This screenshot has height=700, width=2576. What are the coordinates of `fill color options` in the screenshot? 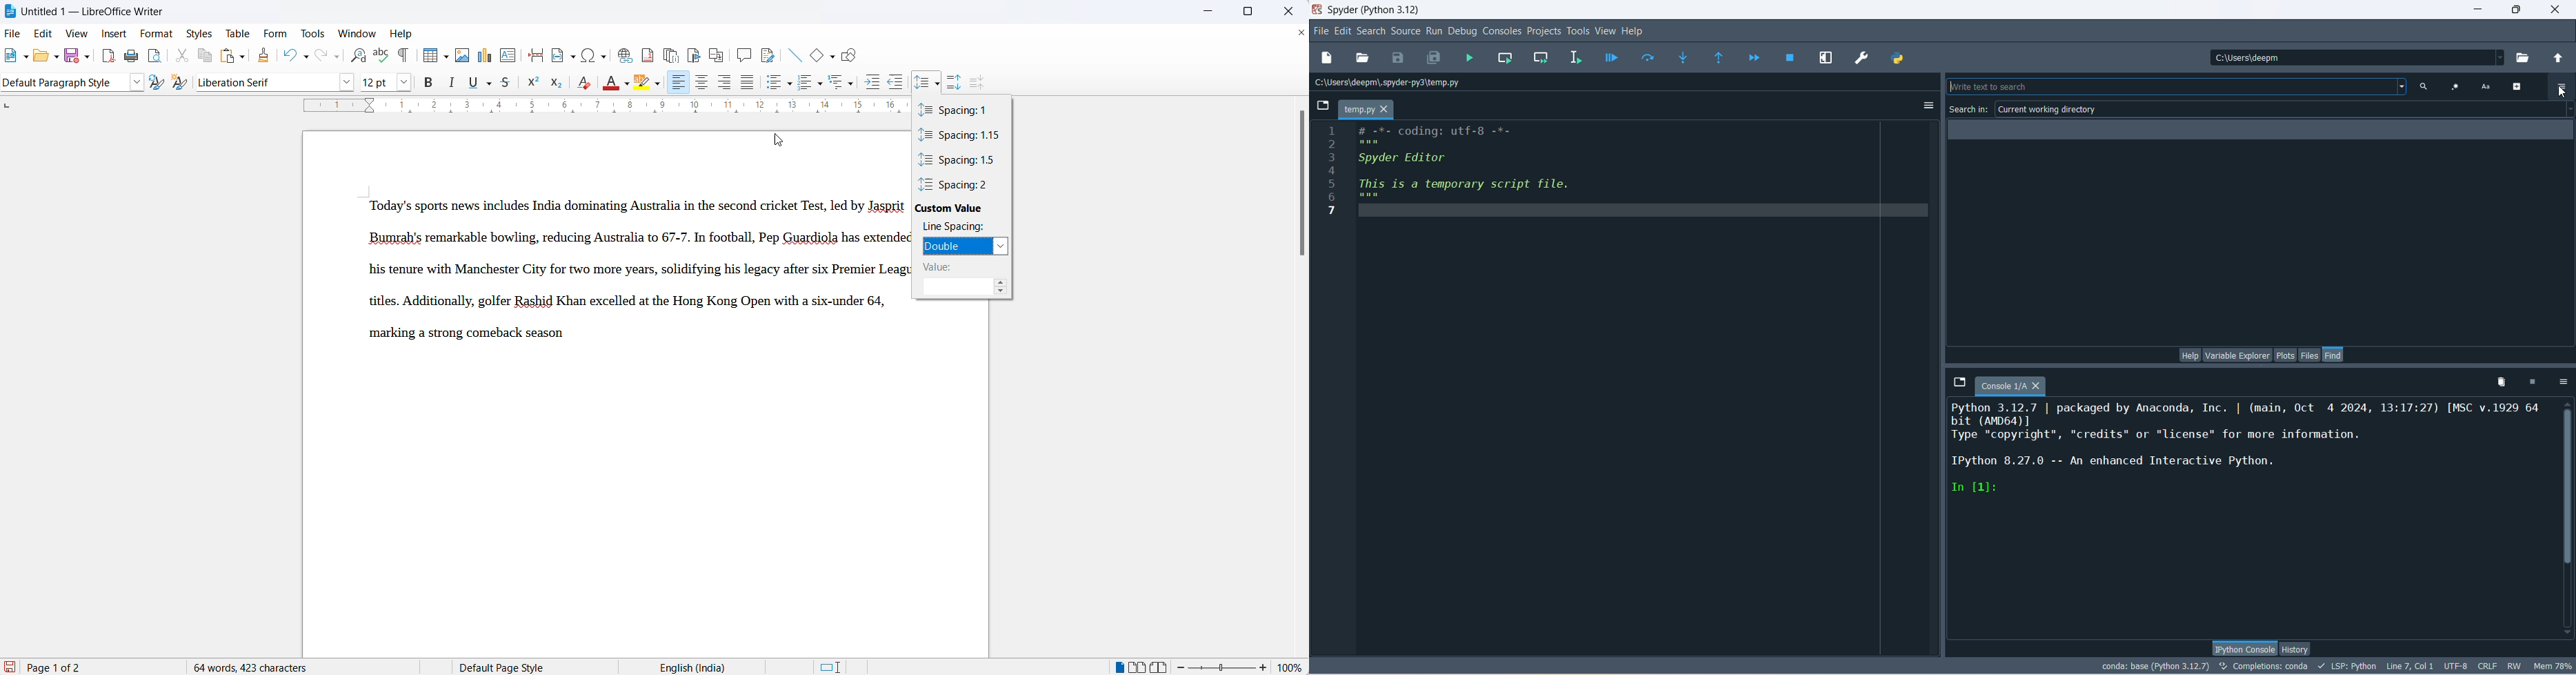 It's located at (628, 84).